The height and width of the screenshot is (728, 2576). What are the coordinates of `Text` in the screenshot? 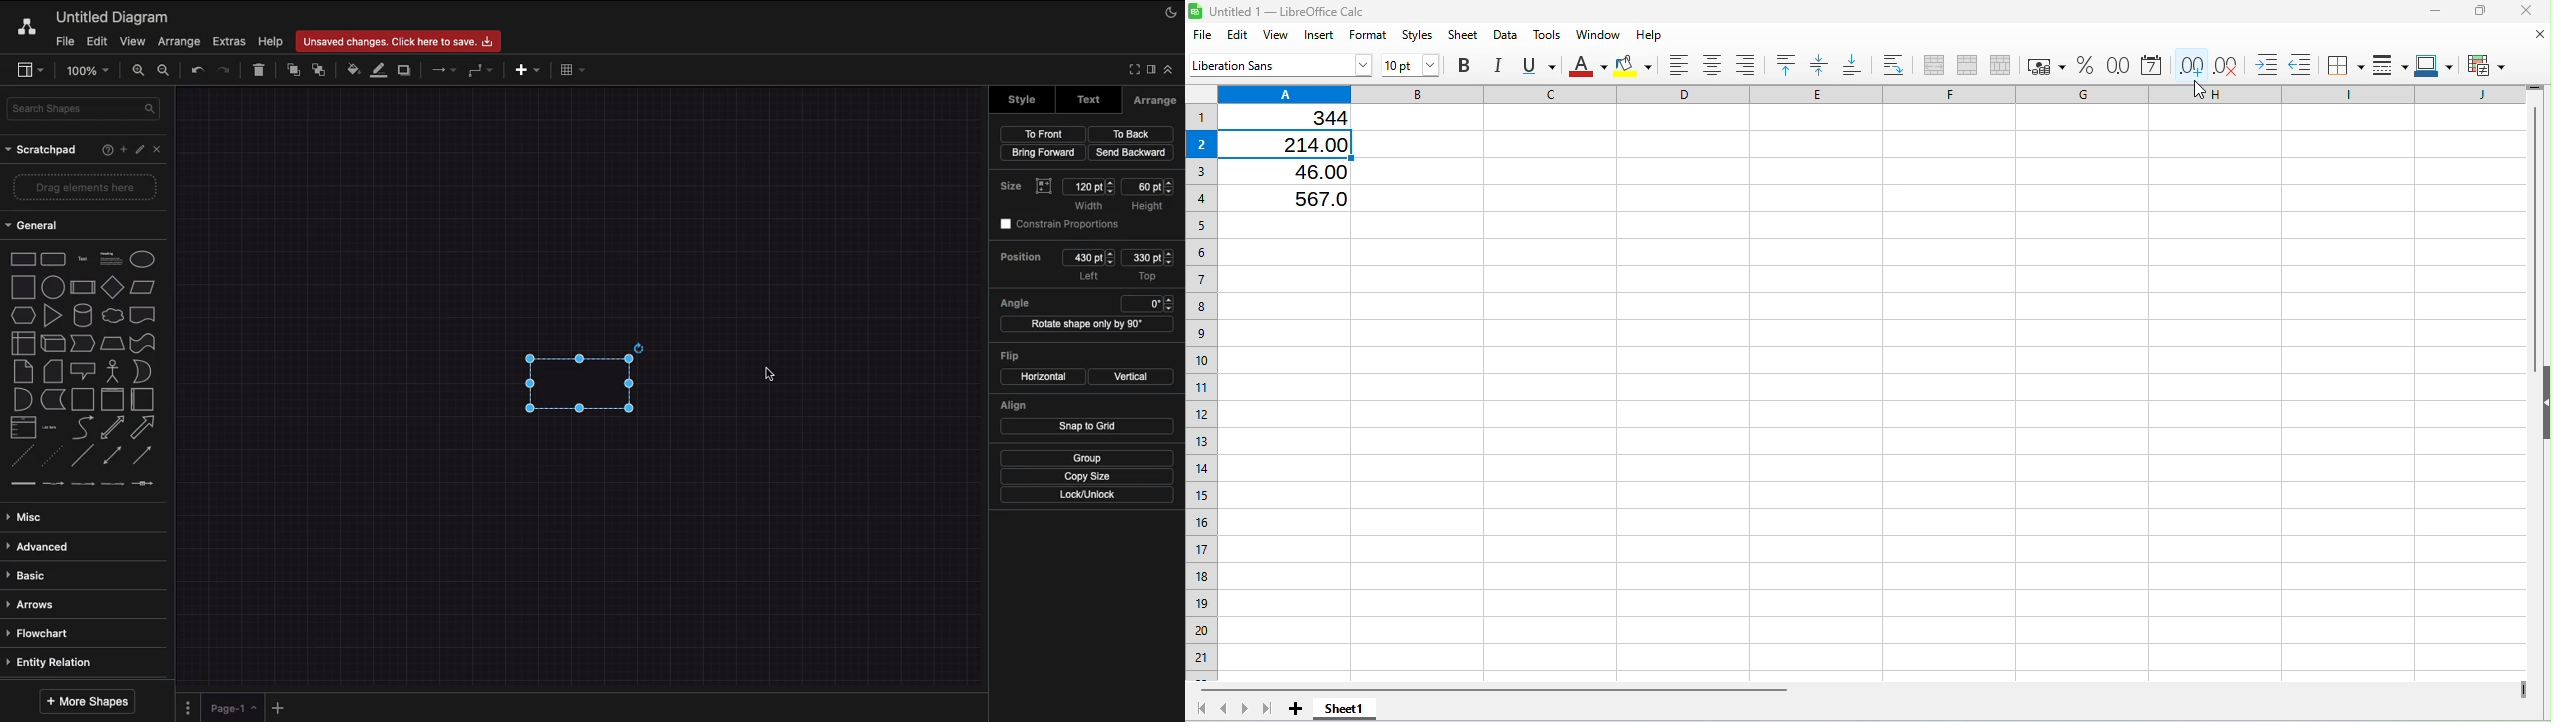 It's located at (1091, 101).